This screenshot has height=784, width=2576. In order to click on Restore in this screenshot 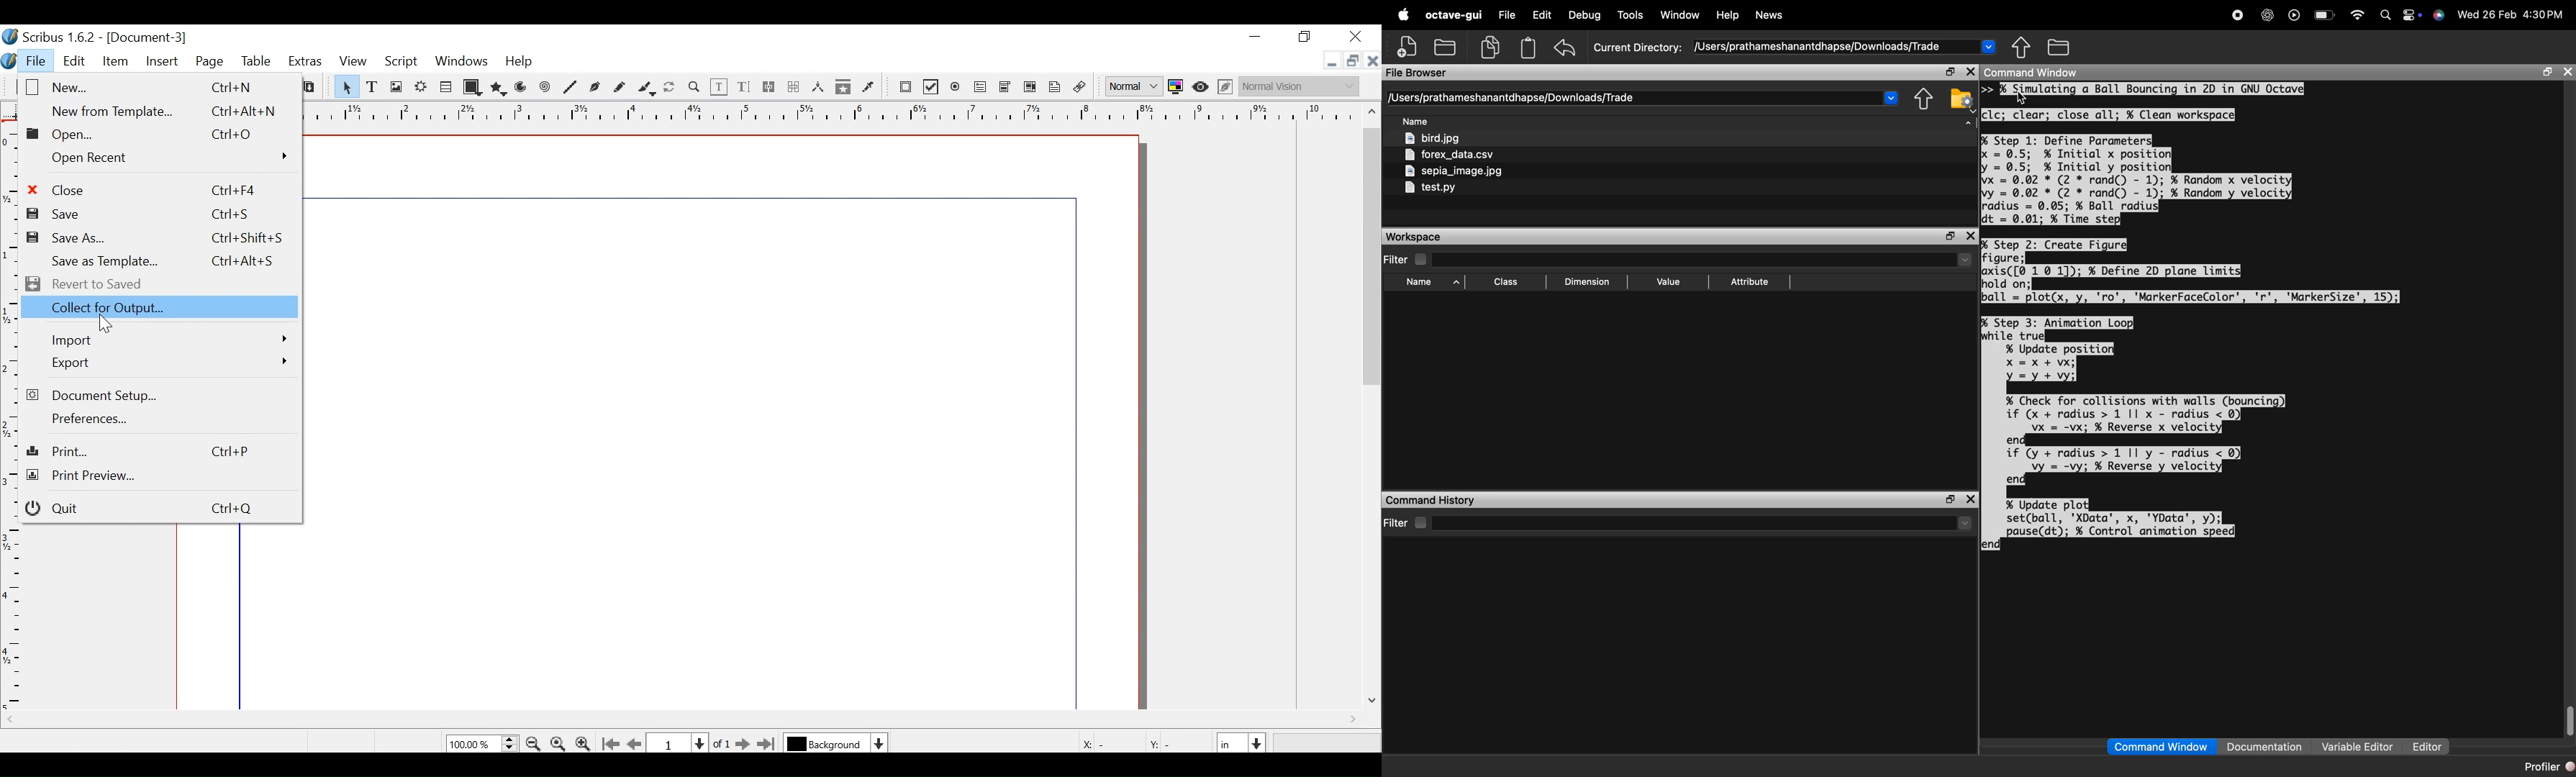, I will do `click(1305, 37)`.